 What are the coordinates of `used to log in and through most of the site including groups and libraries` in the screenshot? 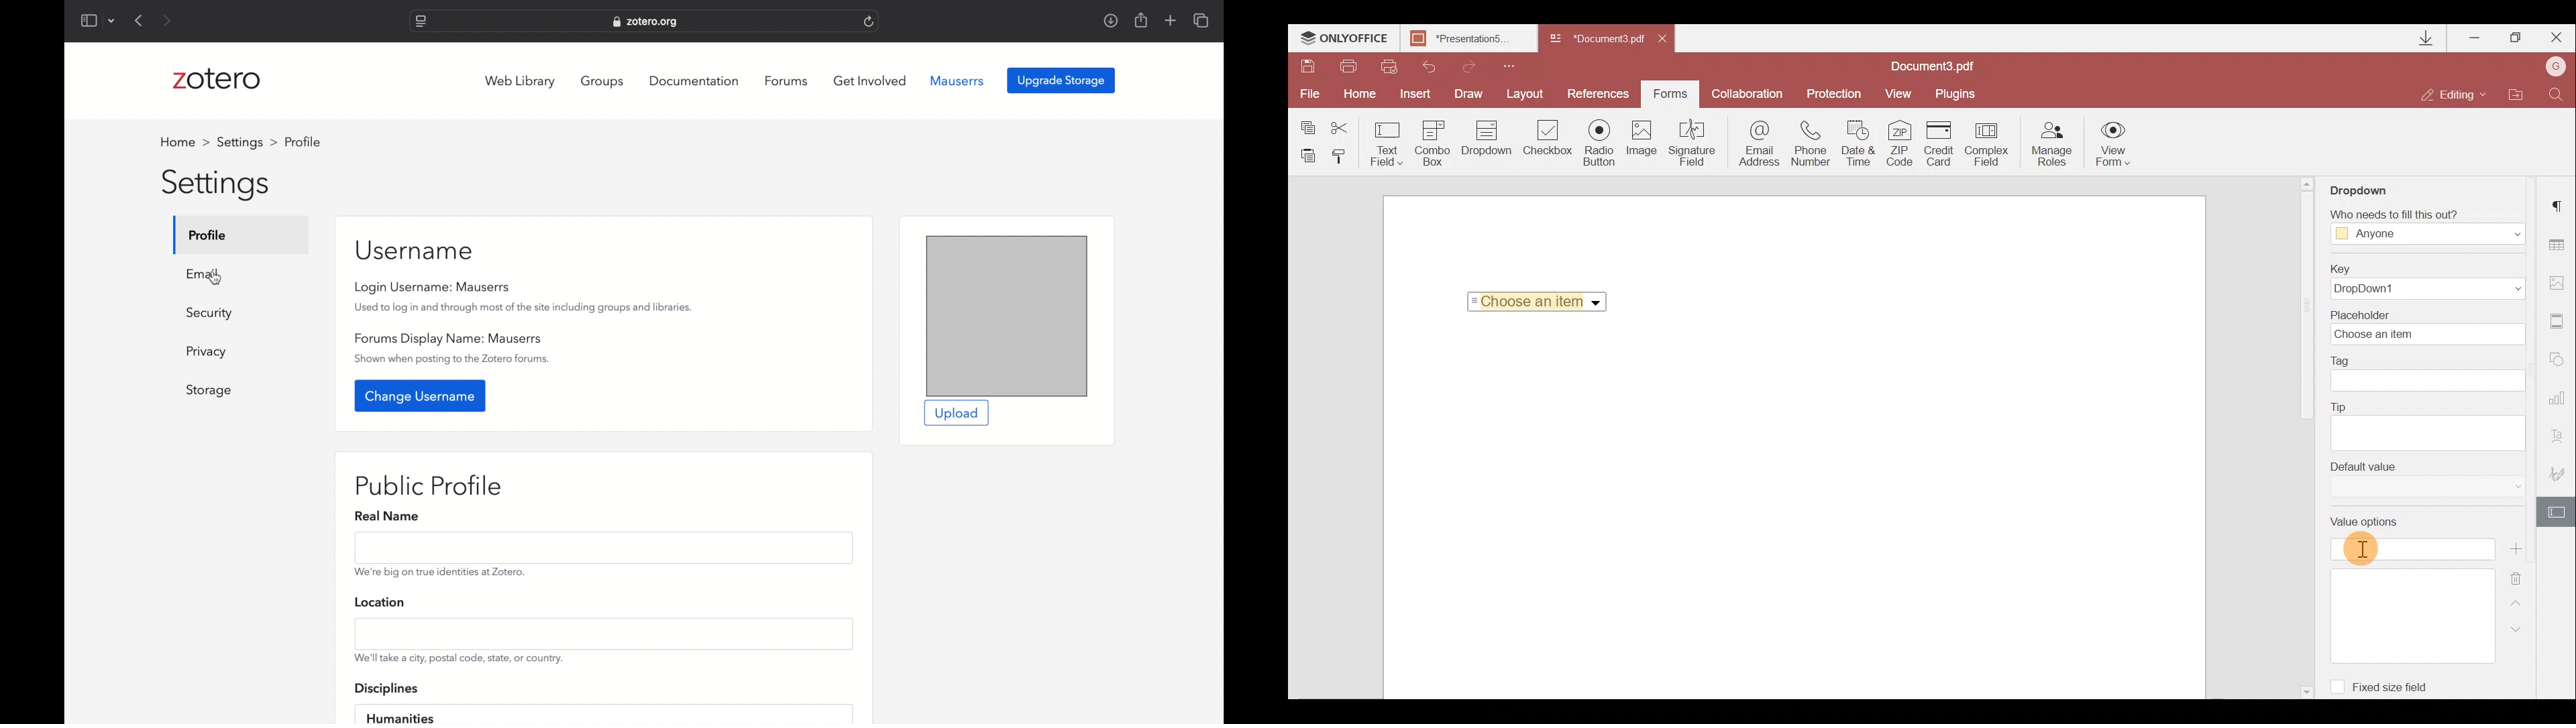 It's located at (524, 307).